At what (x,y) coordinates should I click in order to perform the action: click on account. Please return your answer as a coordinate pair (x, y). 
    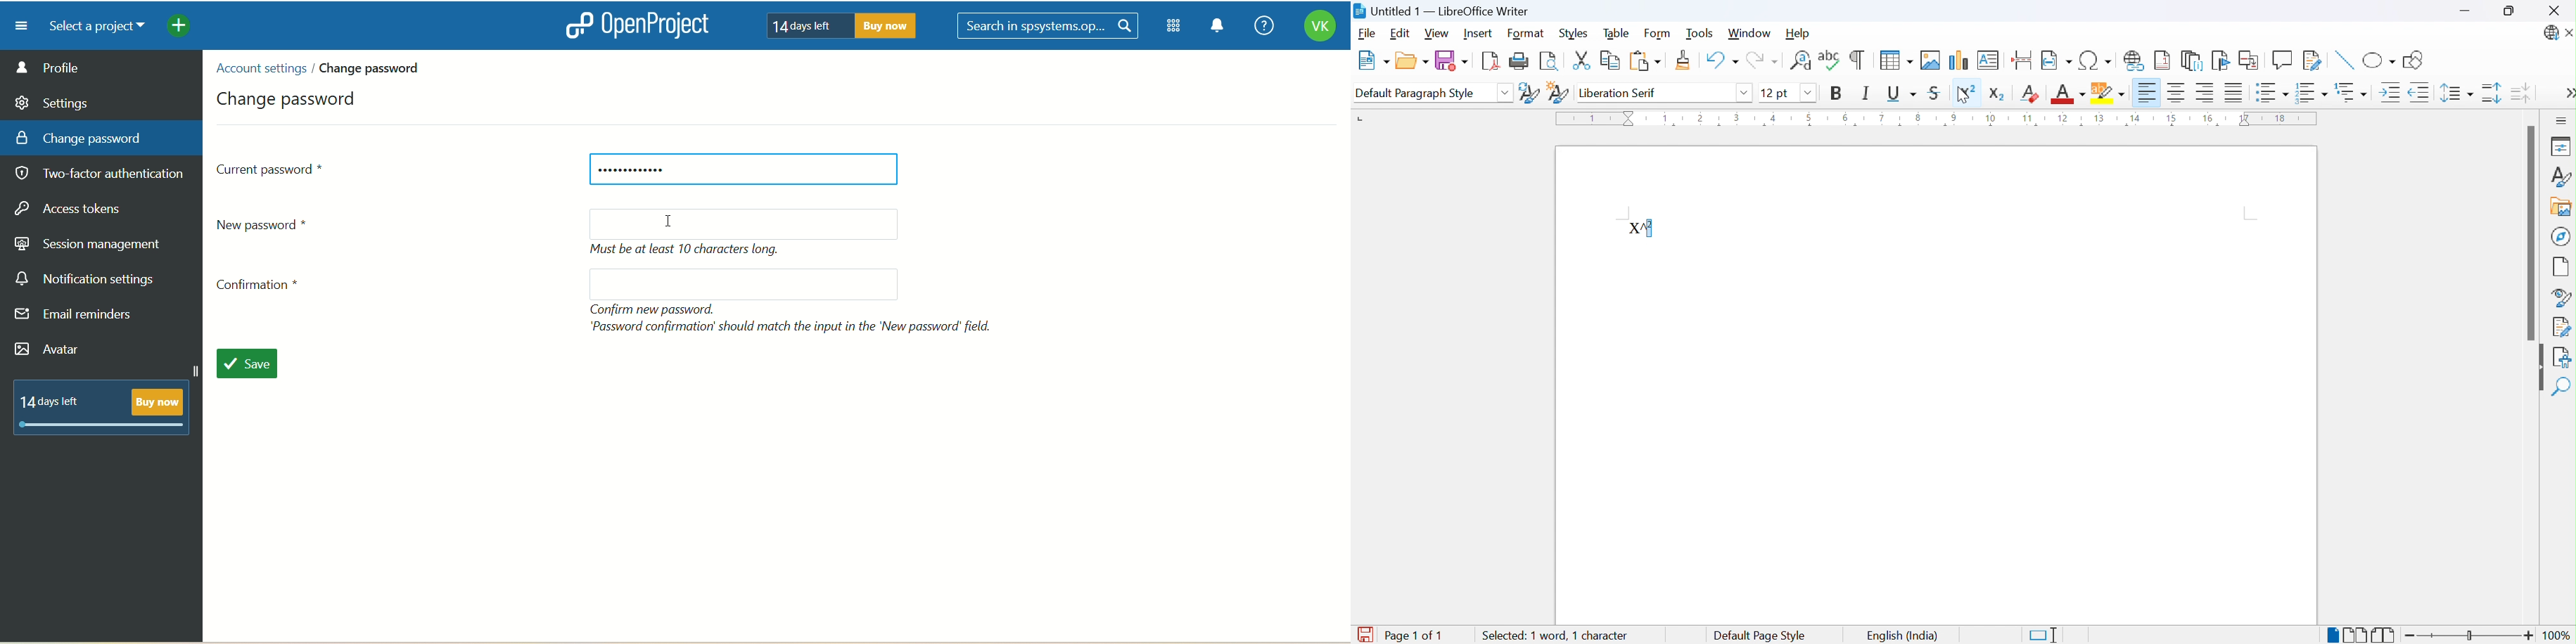
    Looking at the image, I should click on (1319, 28).